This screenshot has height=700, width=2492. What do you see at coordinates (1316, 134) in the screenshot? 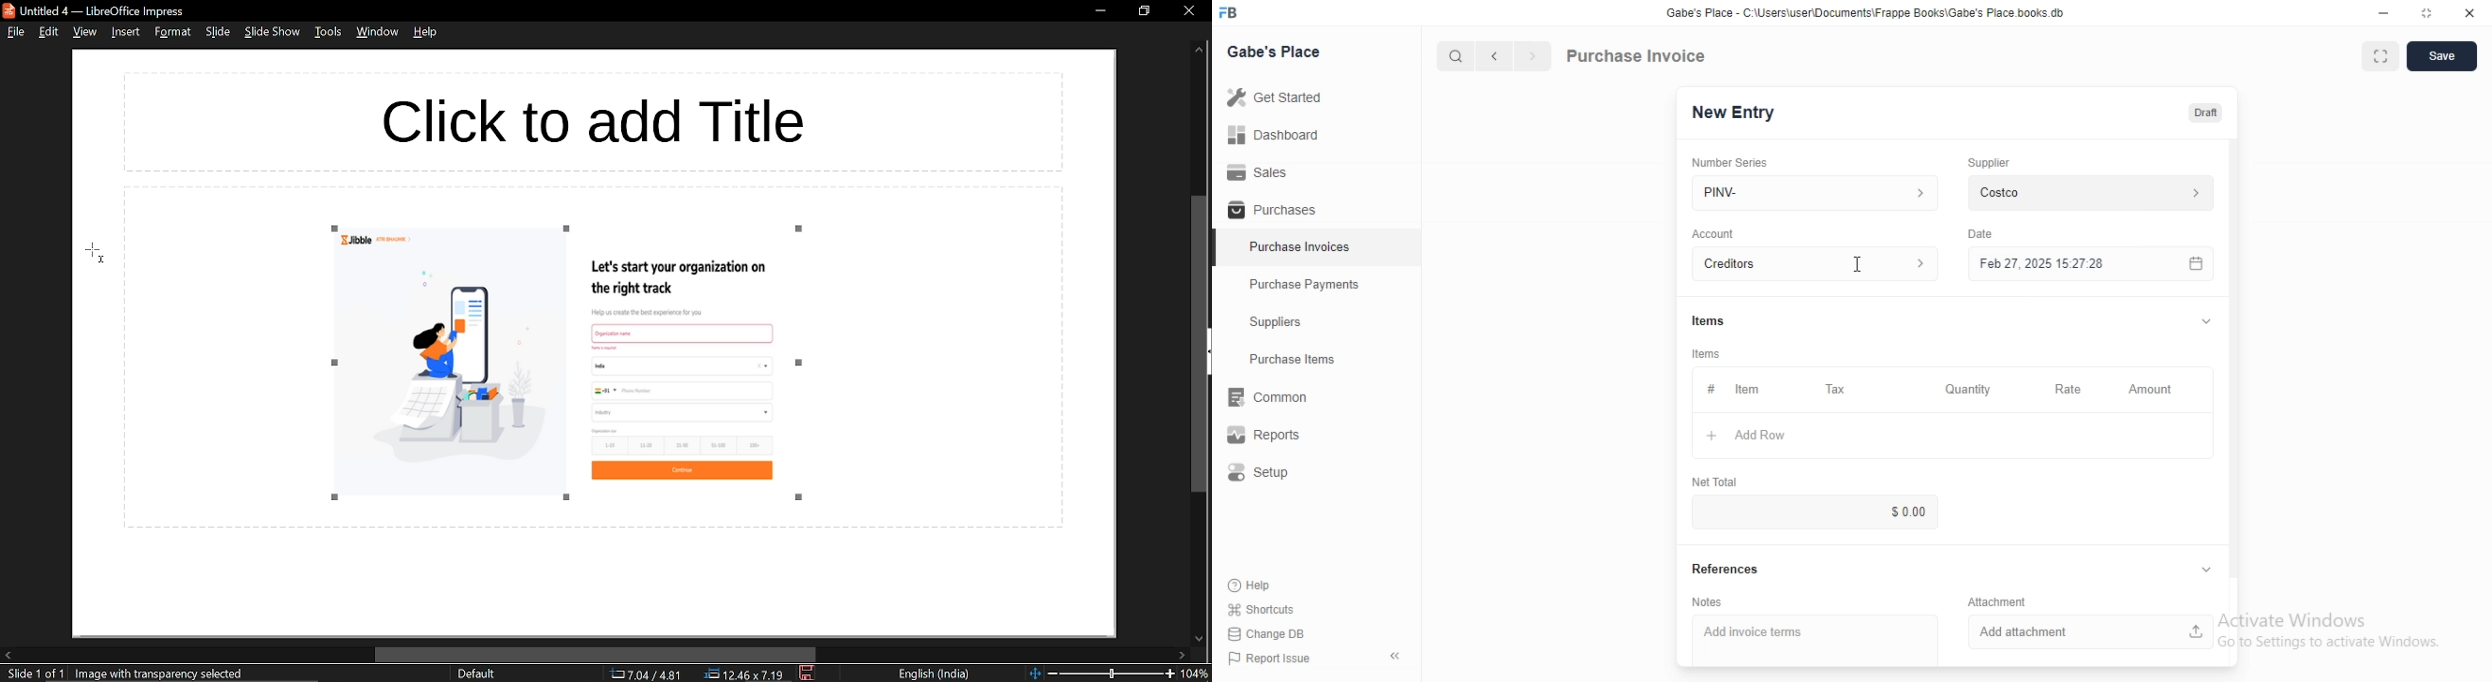
I see `Dashboard` at bounding box center [1316, 134].